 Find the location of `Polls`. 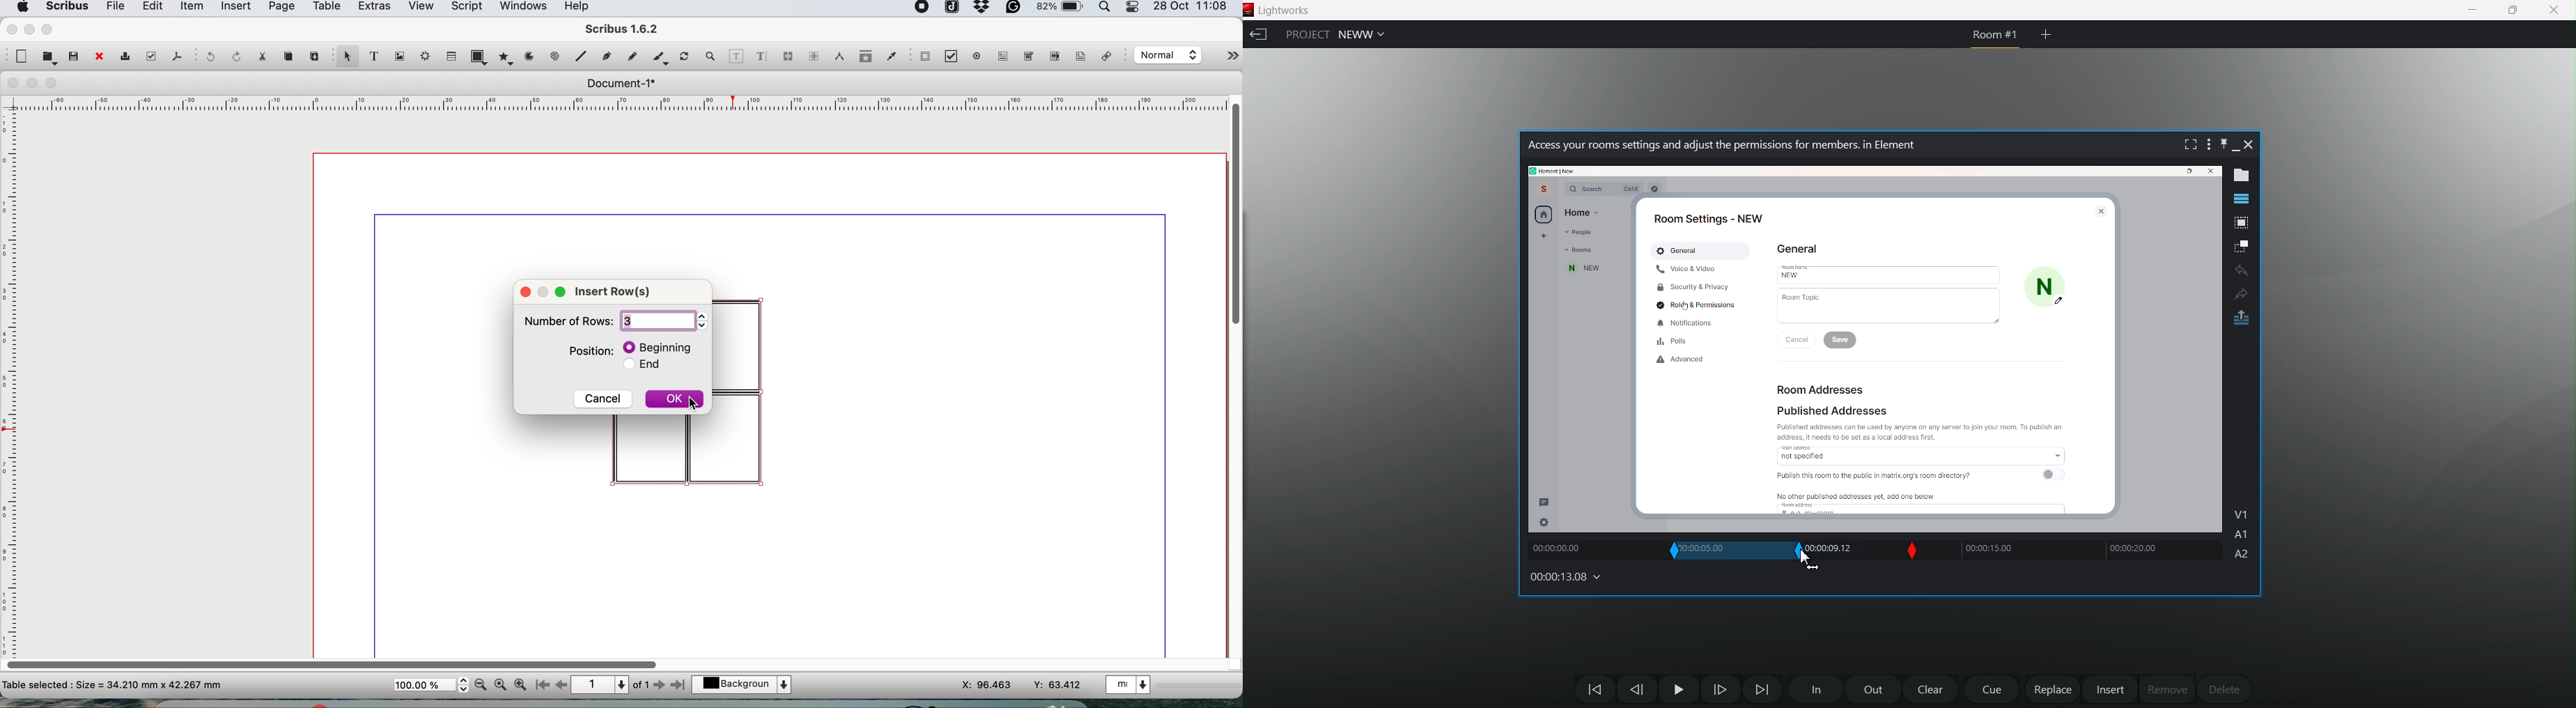

Polls is located at coordinates (1673, 340).